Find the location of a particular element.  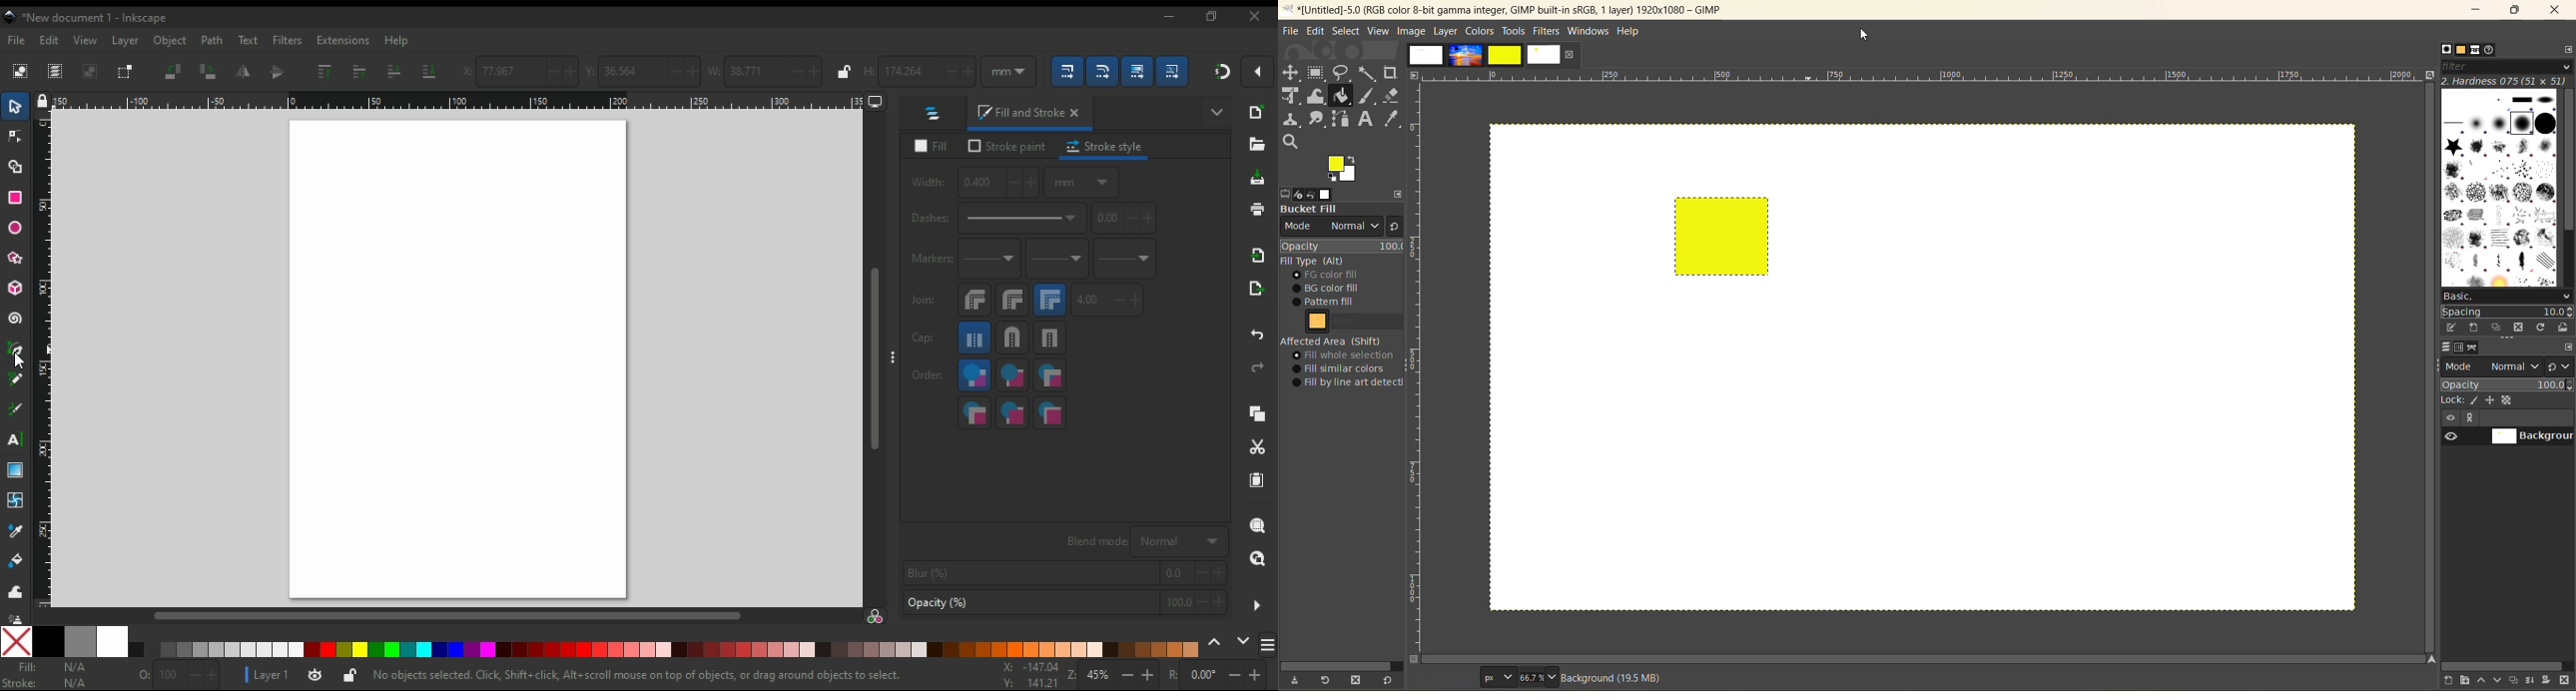

fill is located at coordinates (931, 146).